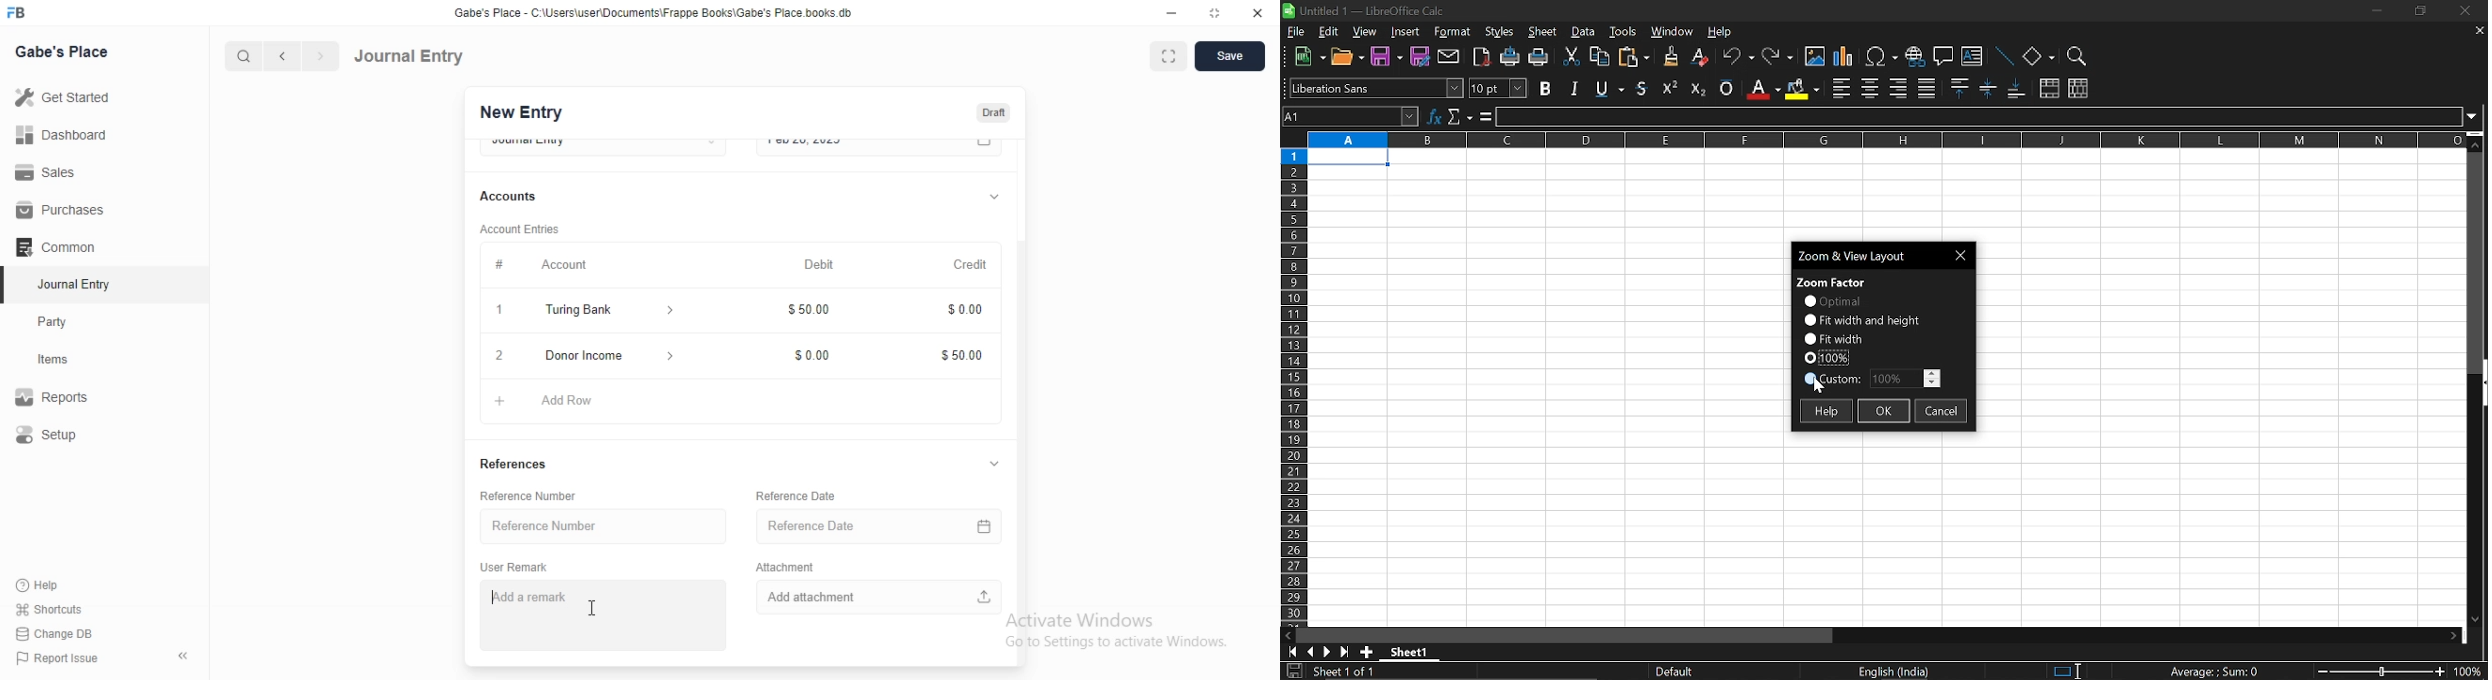 The height and width of the screenshot is (700, 2492). Describe the element at coordinates (993, 114) in the screenshot. I see `draft` at that location.